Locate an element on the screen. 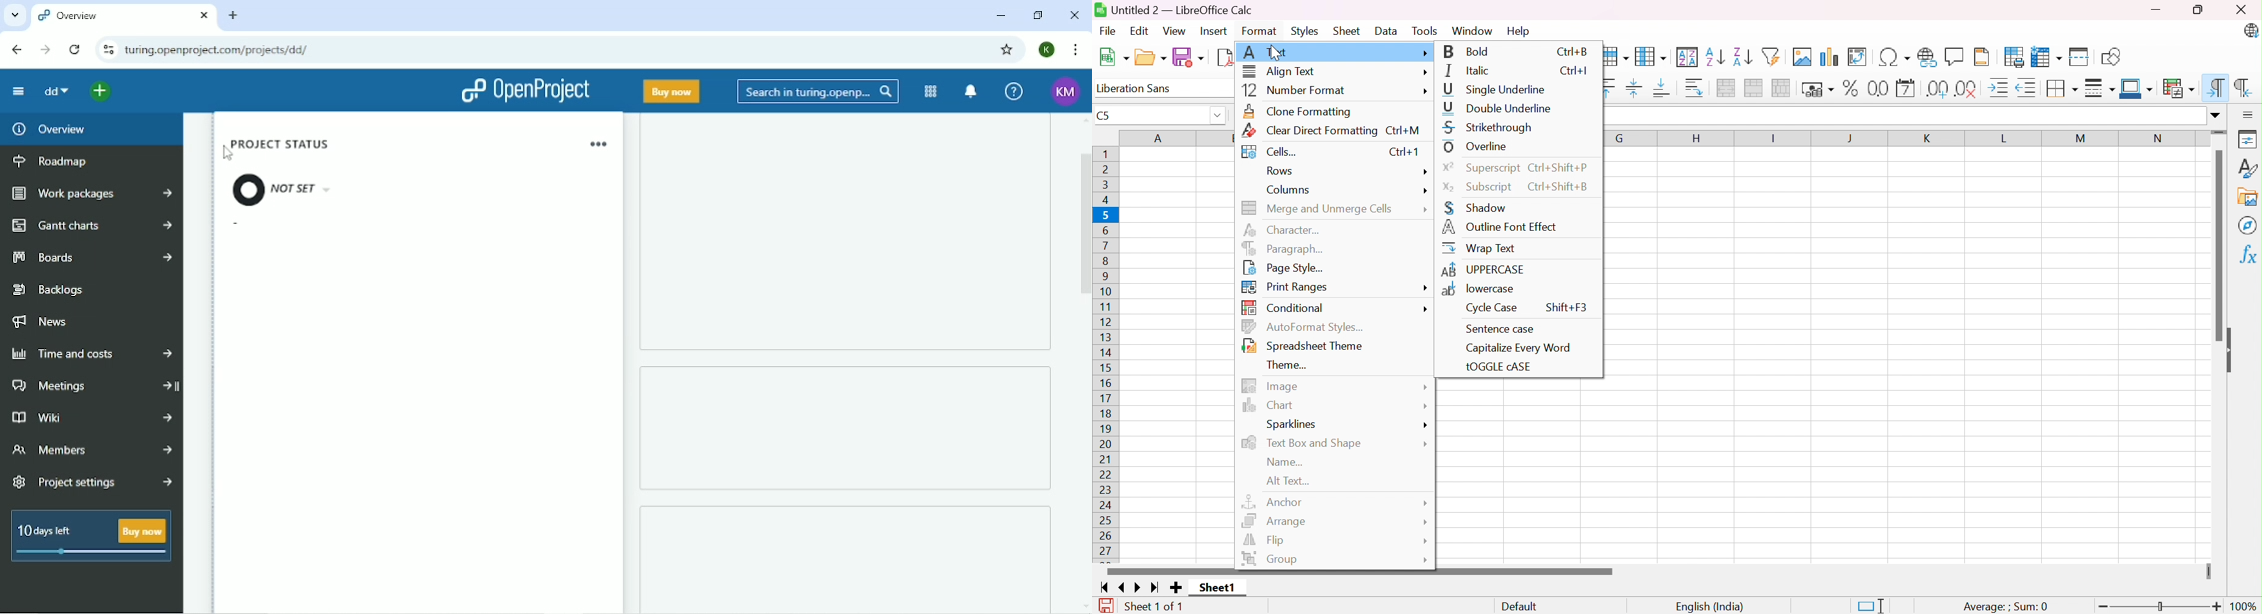 The height and width of the screenshot is (616, 2268). Forward is located at coordinates (45, 50).